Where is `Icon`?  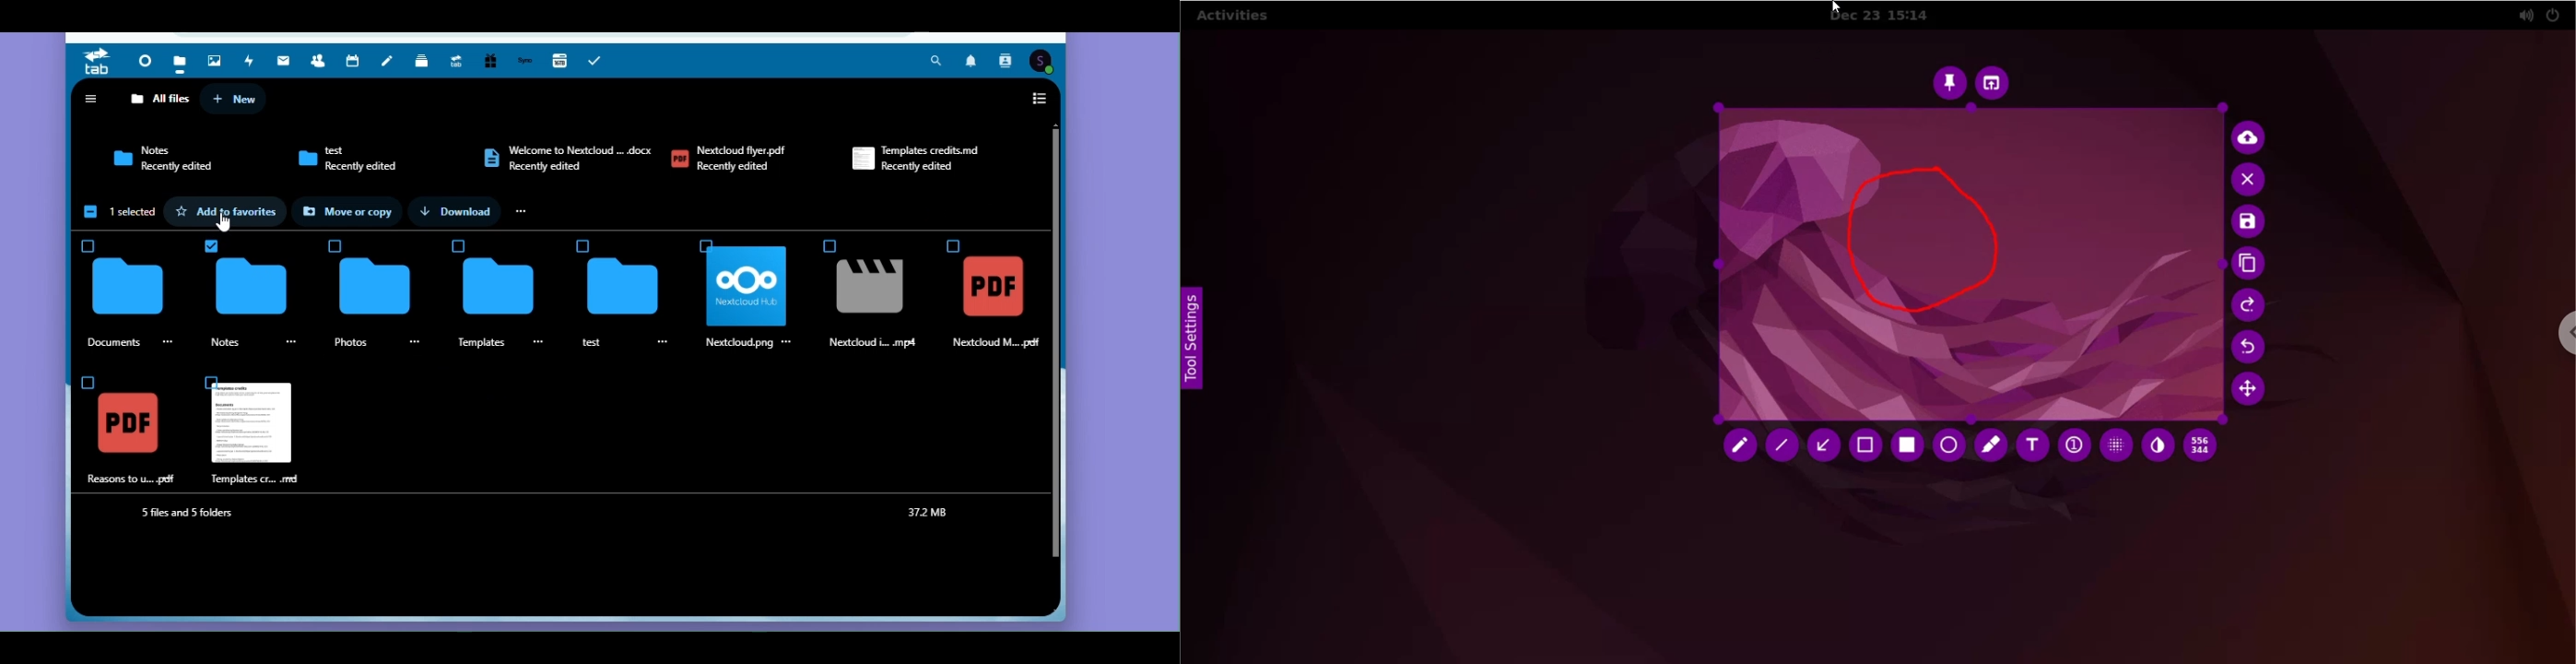 Icon is located at coordinates (253, 287).